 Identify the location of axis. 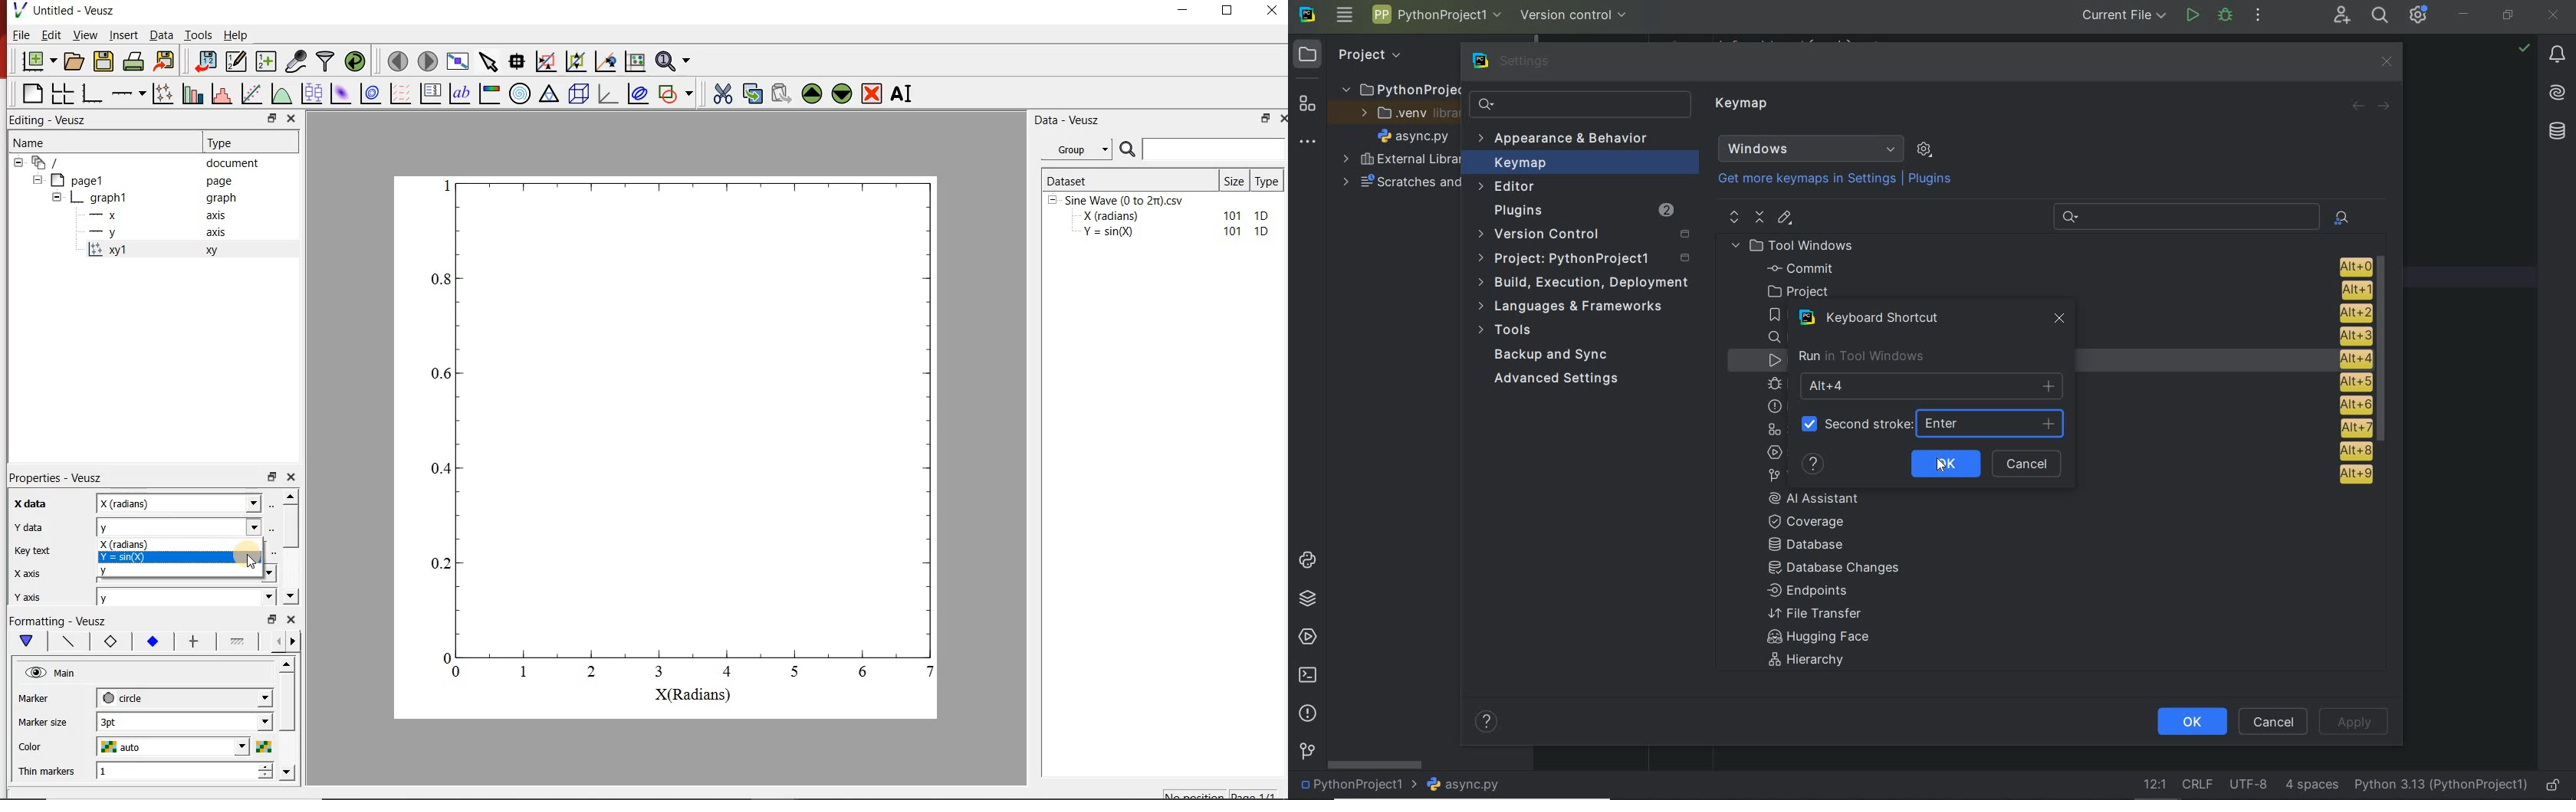
(215, 231).